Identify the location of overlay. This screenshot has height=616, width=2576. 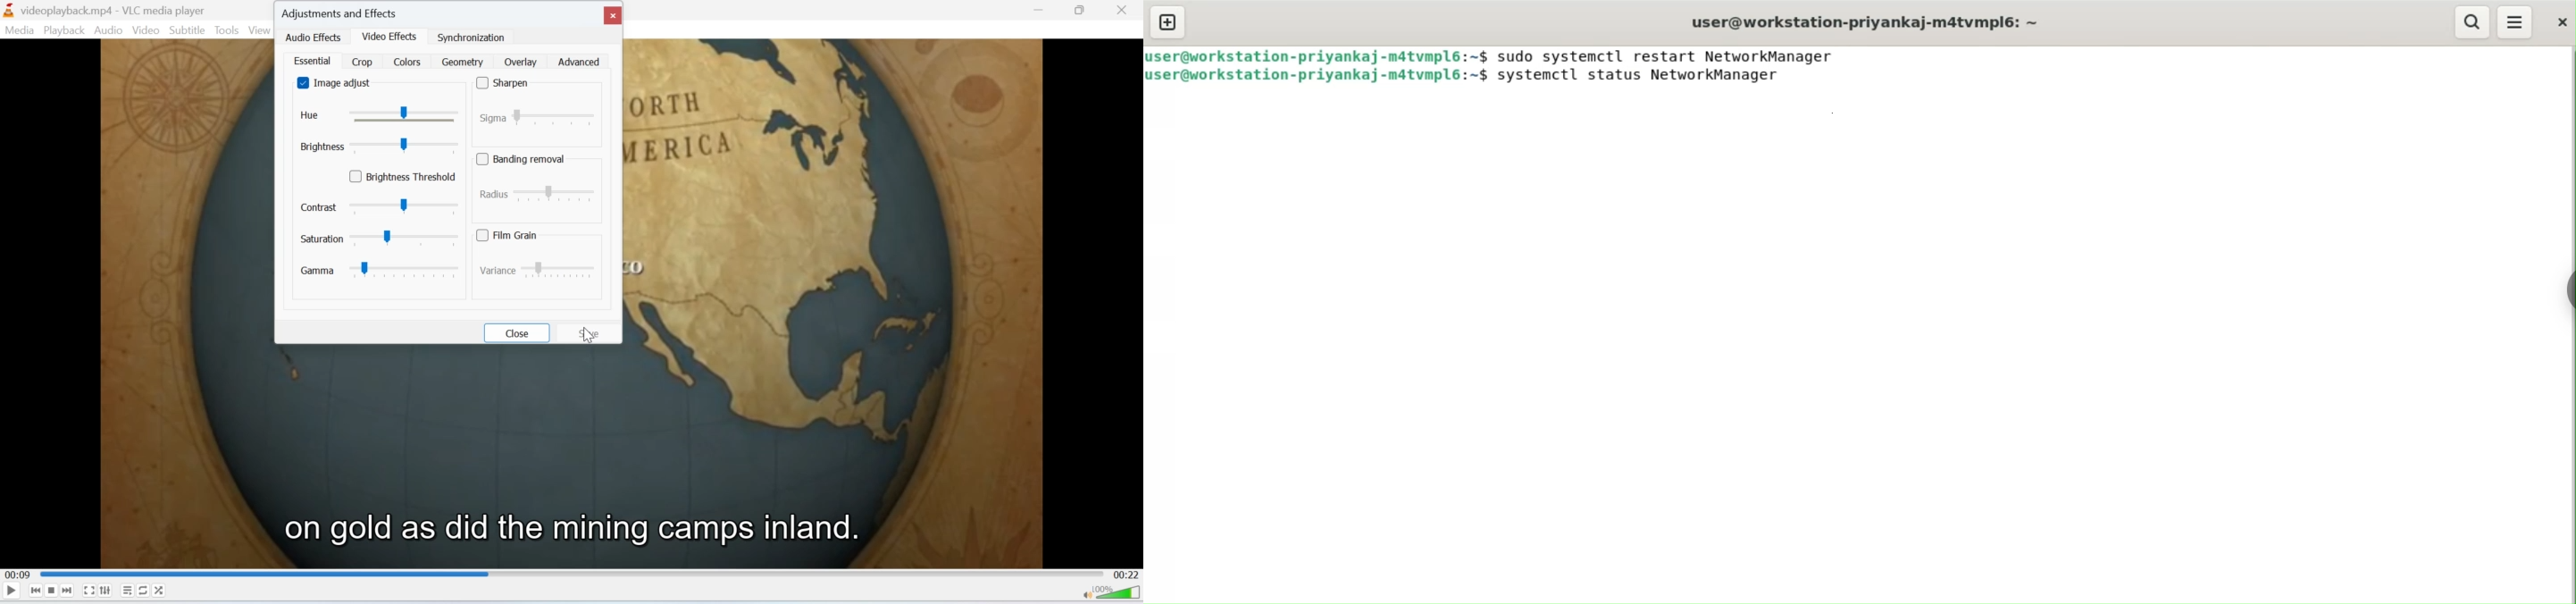
(520, 63).